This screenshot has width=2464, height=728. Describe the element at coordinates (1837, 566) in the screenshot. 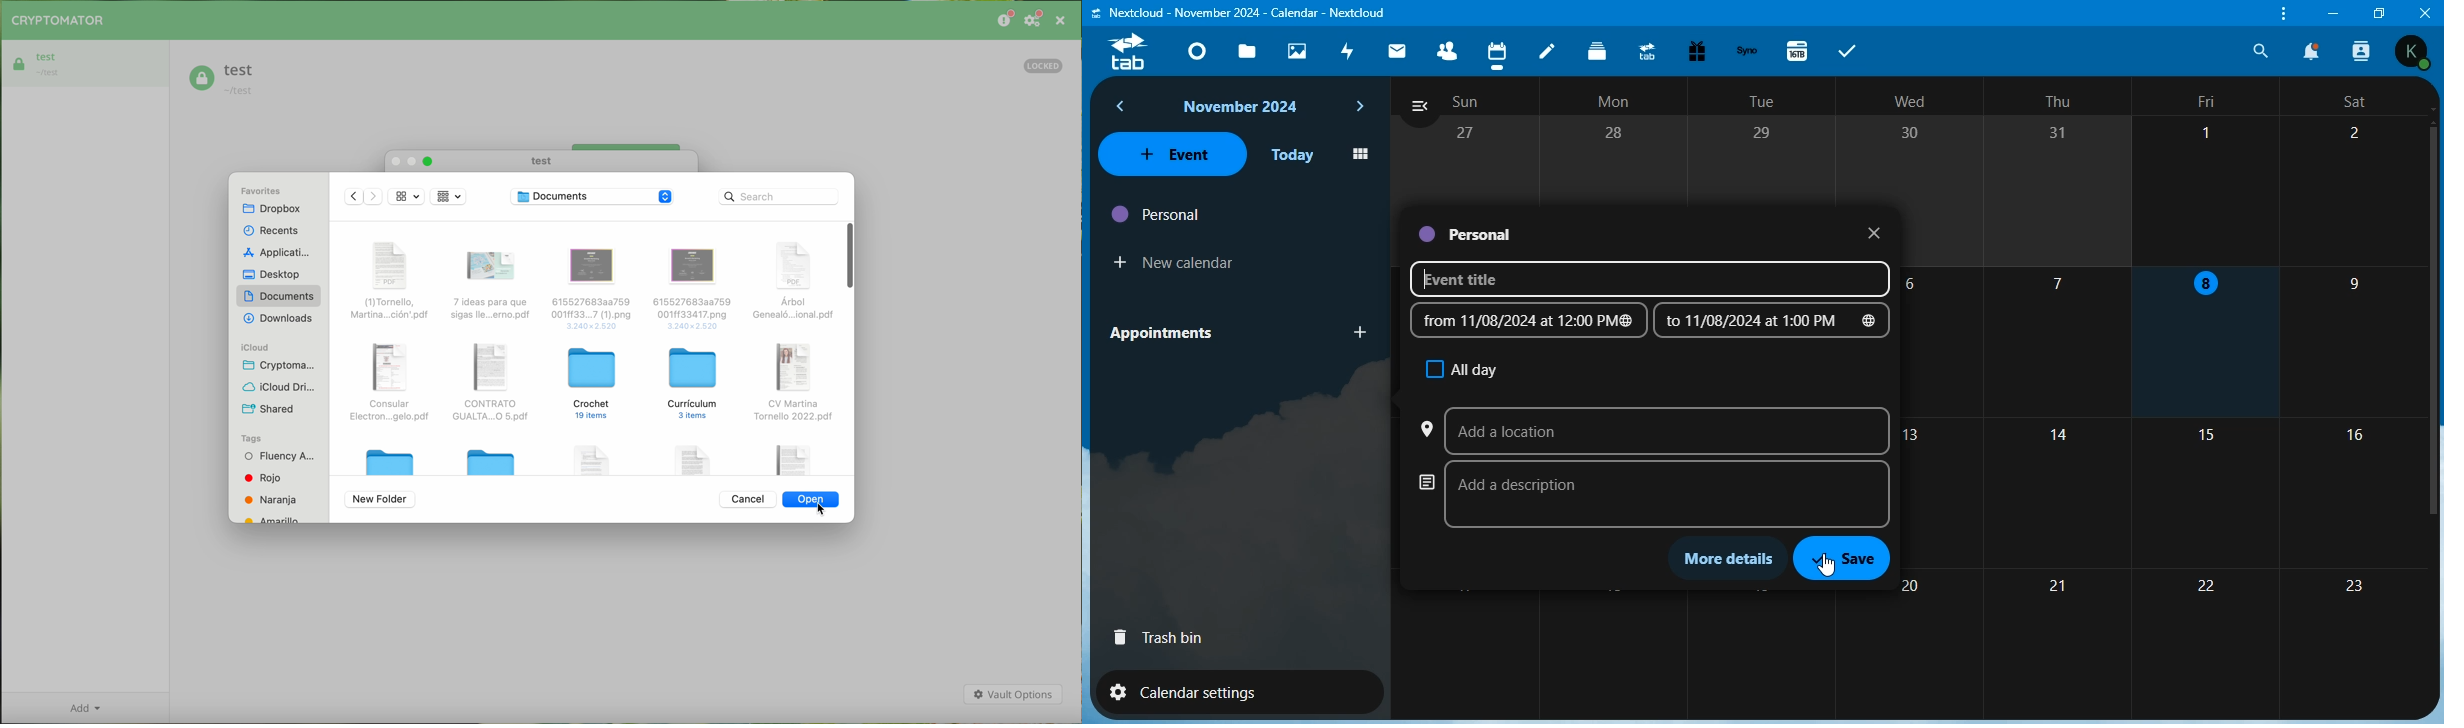

I see `cursor` at that location.